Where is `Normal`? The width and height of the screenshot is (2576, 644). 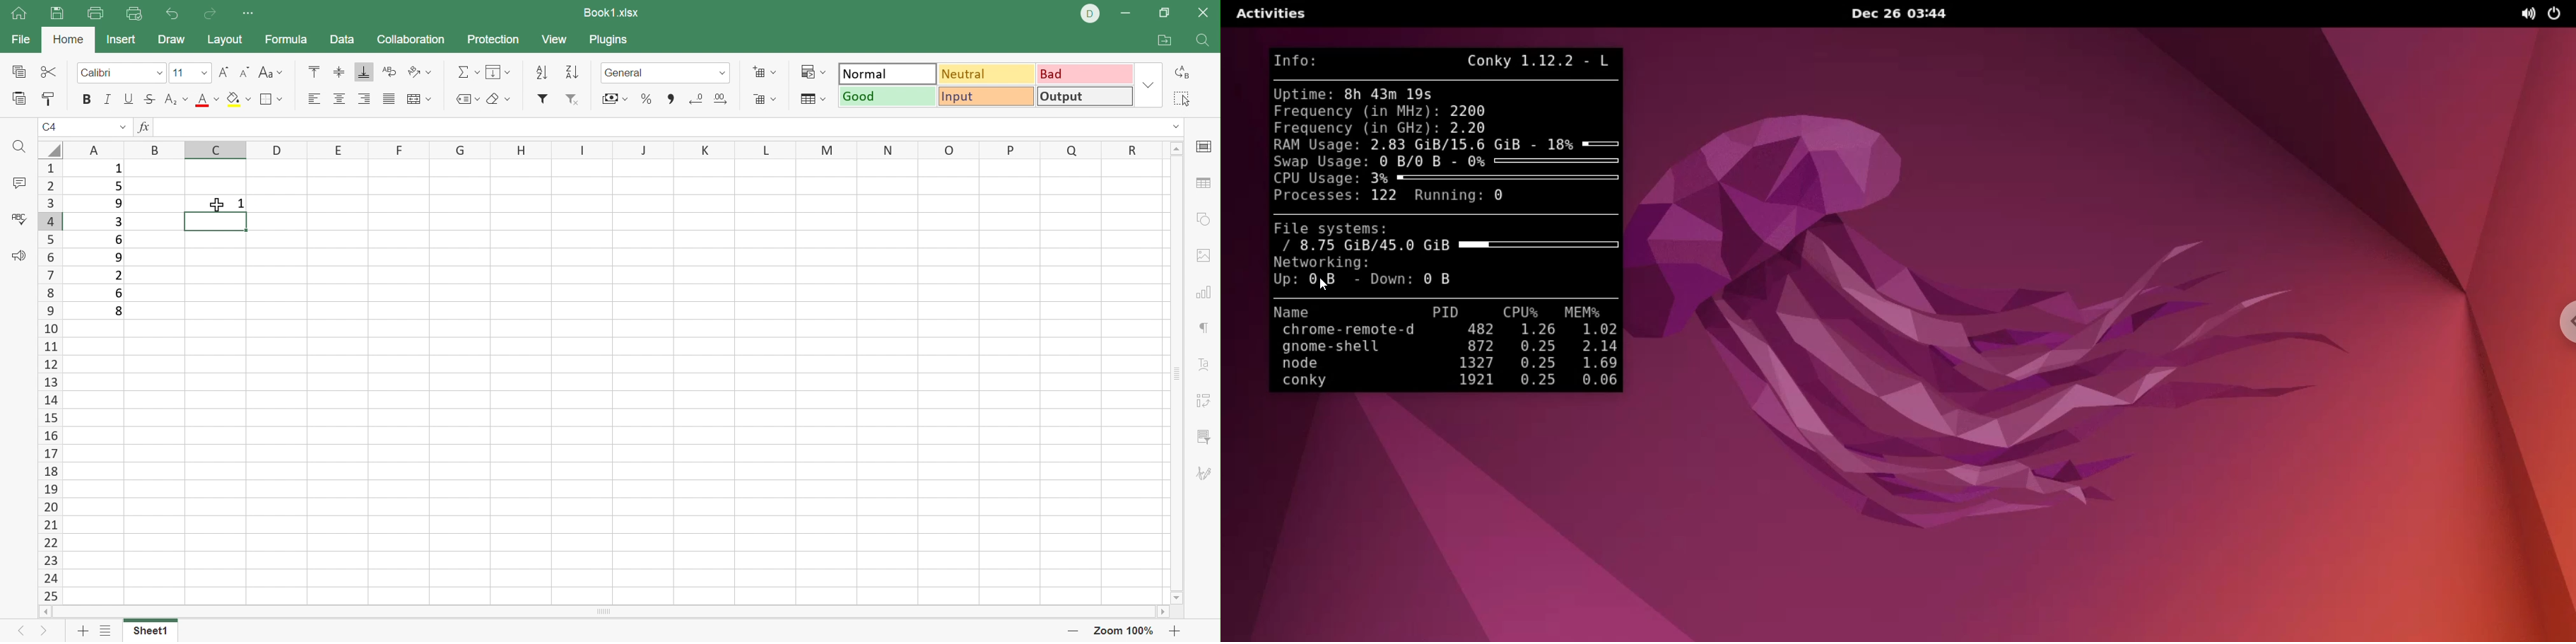 Normal is located at coordinates (889, 73).